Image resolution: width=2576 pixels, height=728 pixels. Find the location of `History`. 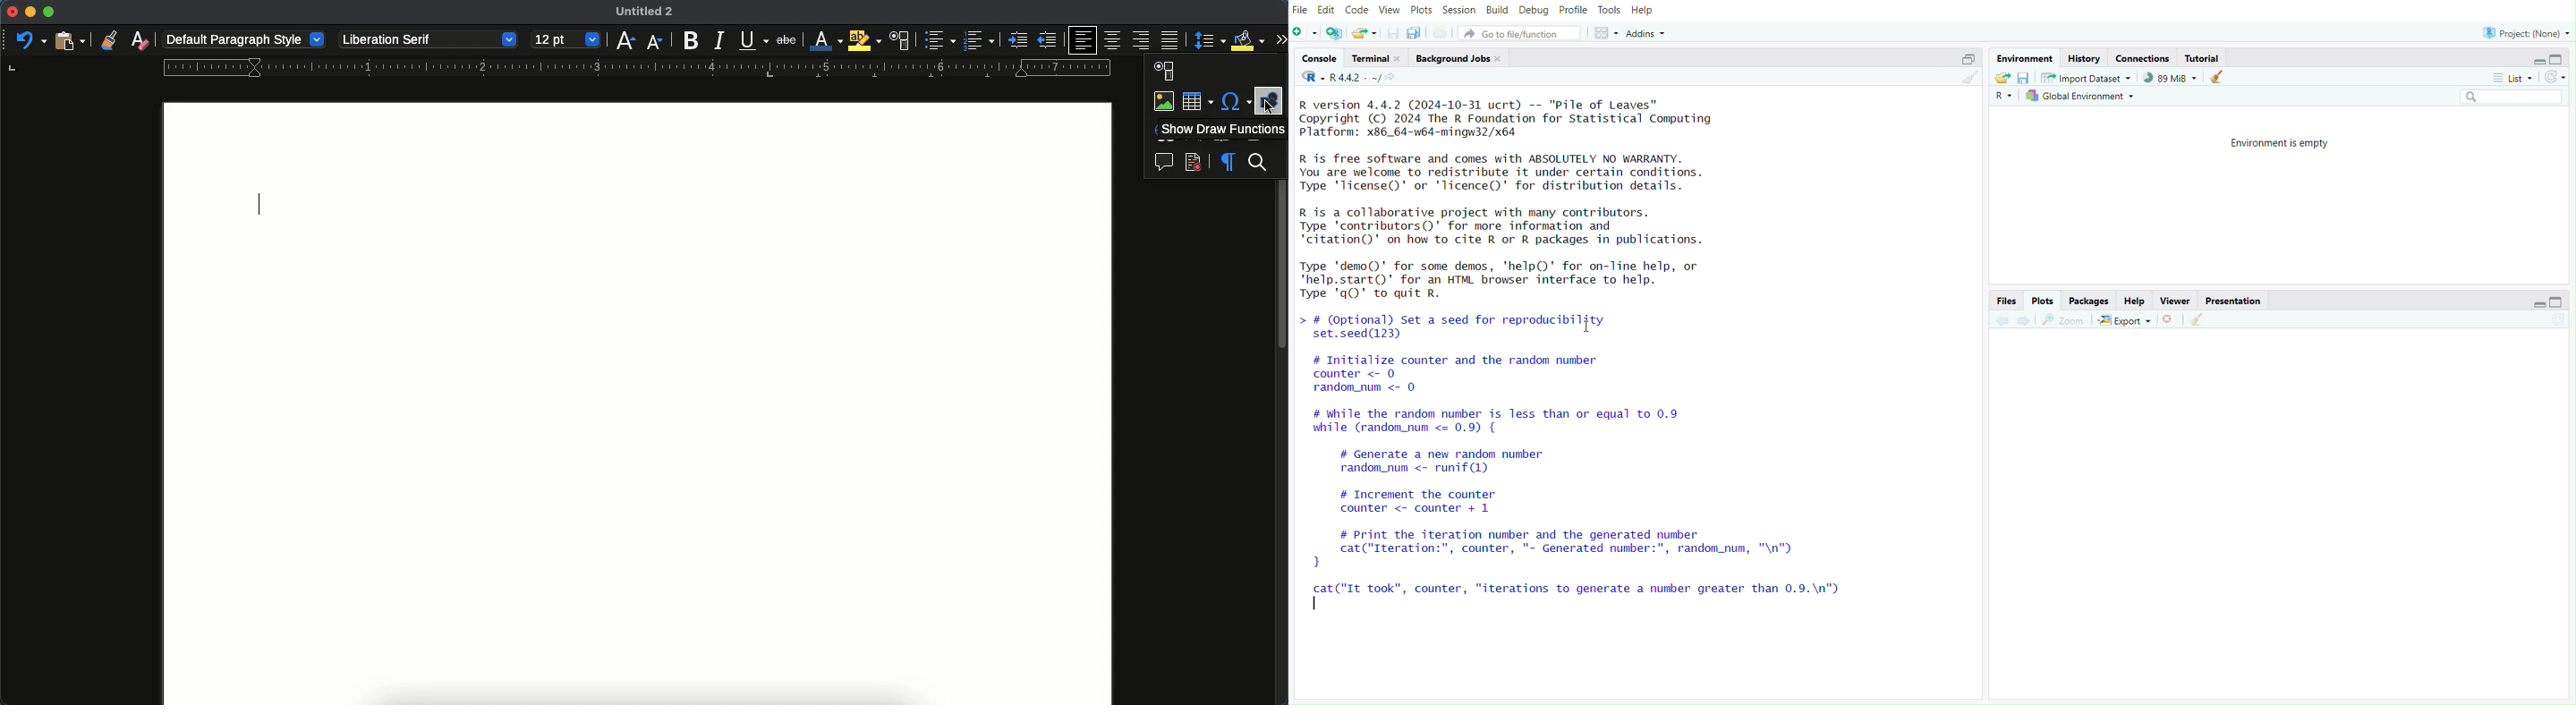

History is located at coordinates (2088, 56).